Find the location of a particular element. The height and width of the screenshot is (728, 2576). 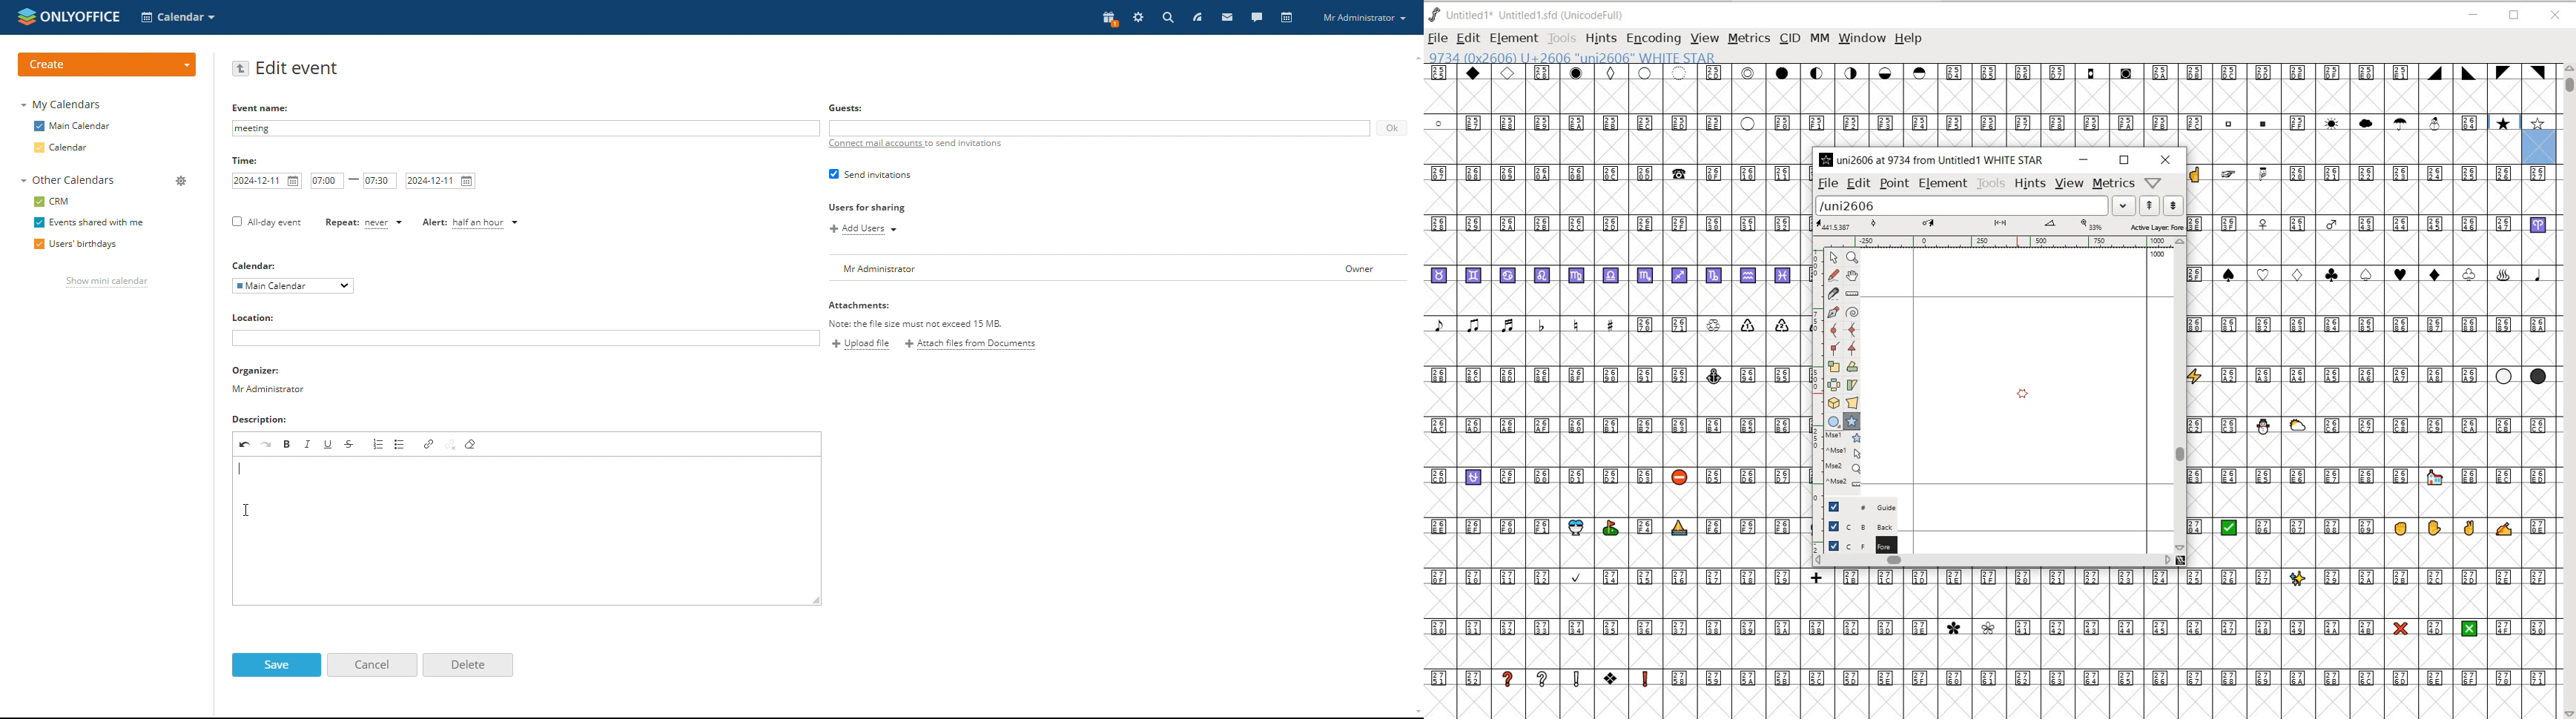

ADD CURVE POINT is located at coordinates (1853, 331).